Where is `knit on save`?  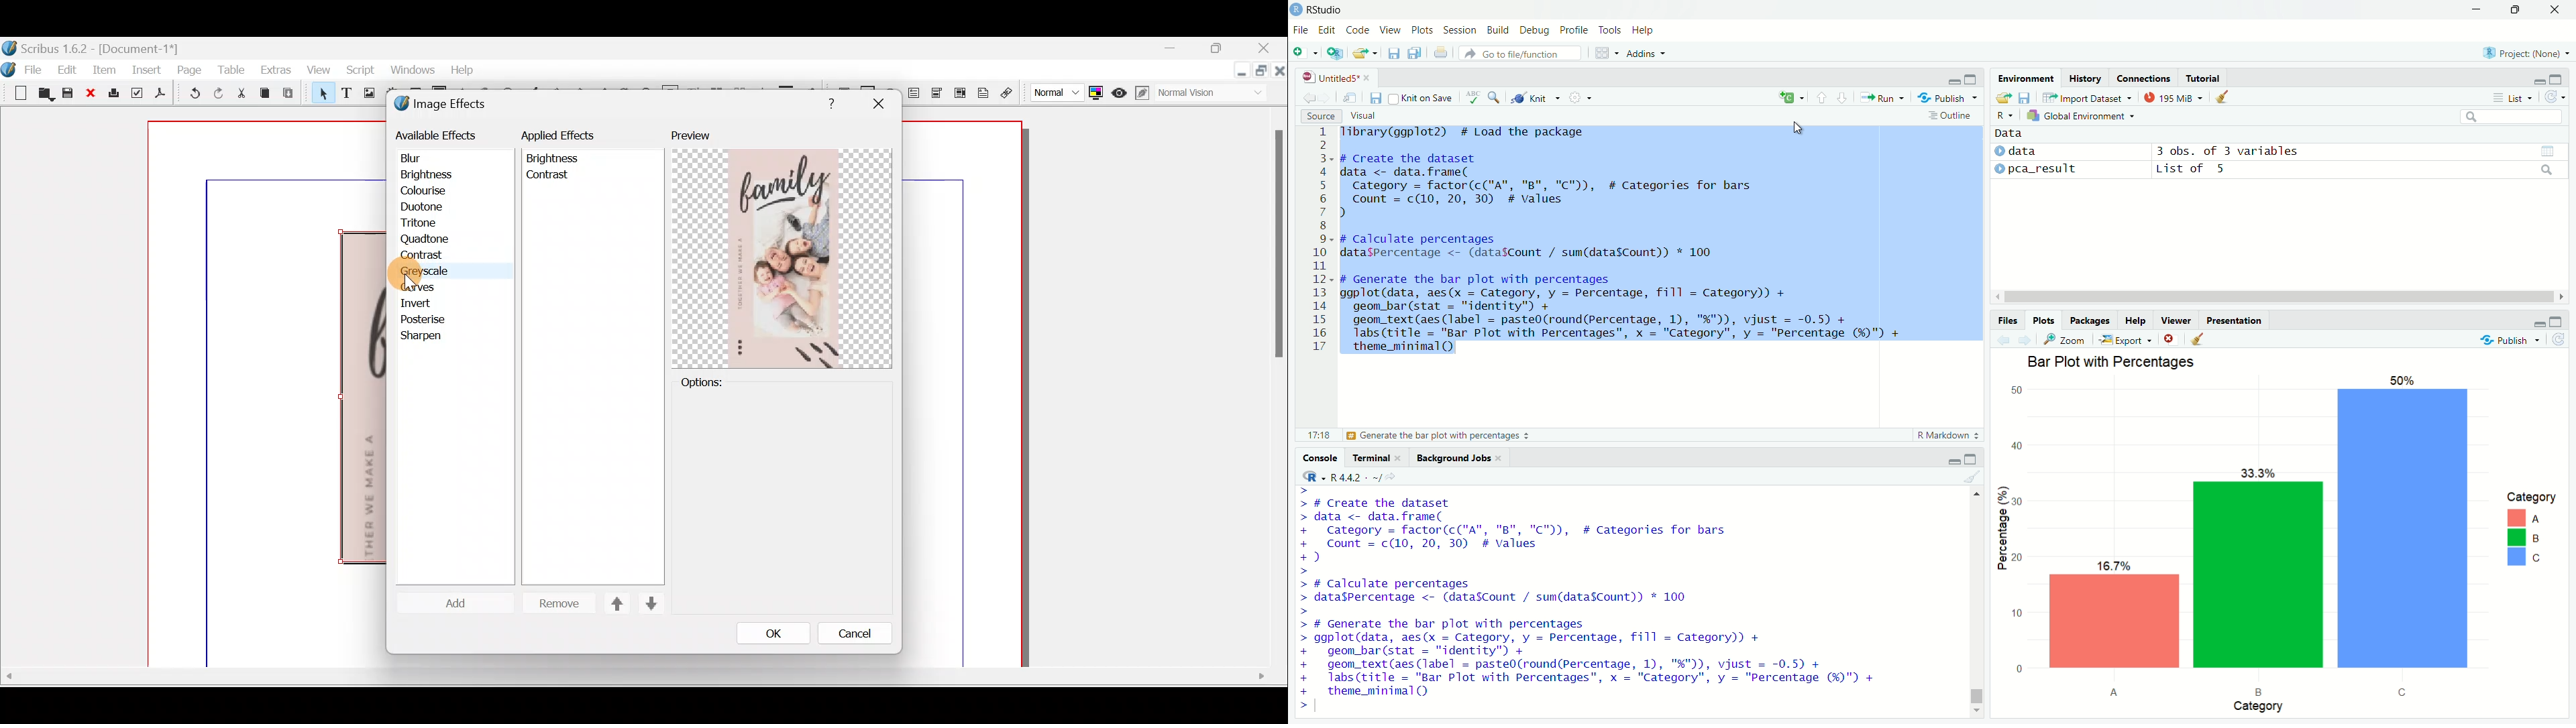 knit on save is located at coordinates (1422, 99).